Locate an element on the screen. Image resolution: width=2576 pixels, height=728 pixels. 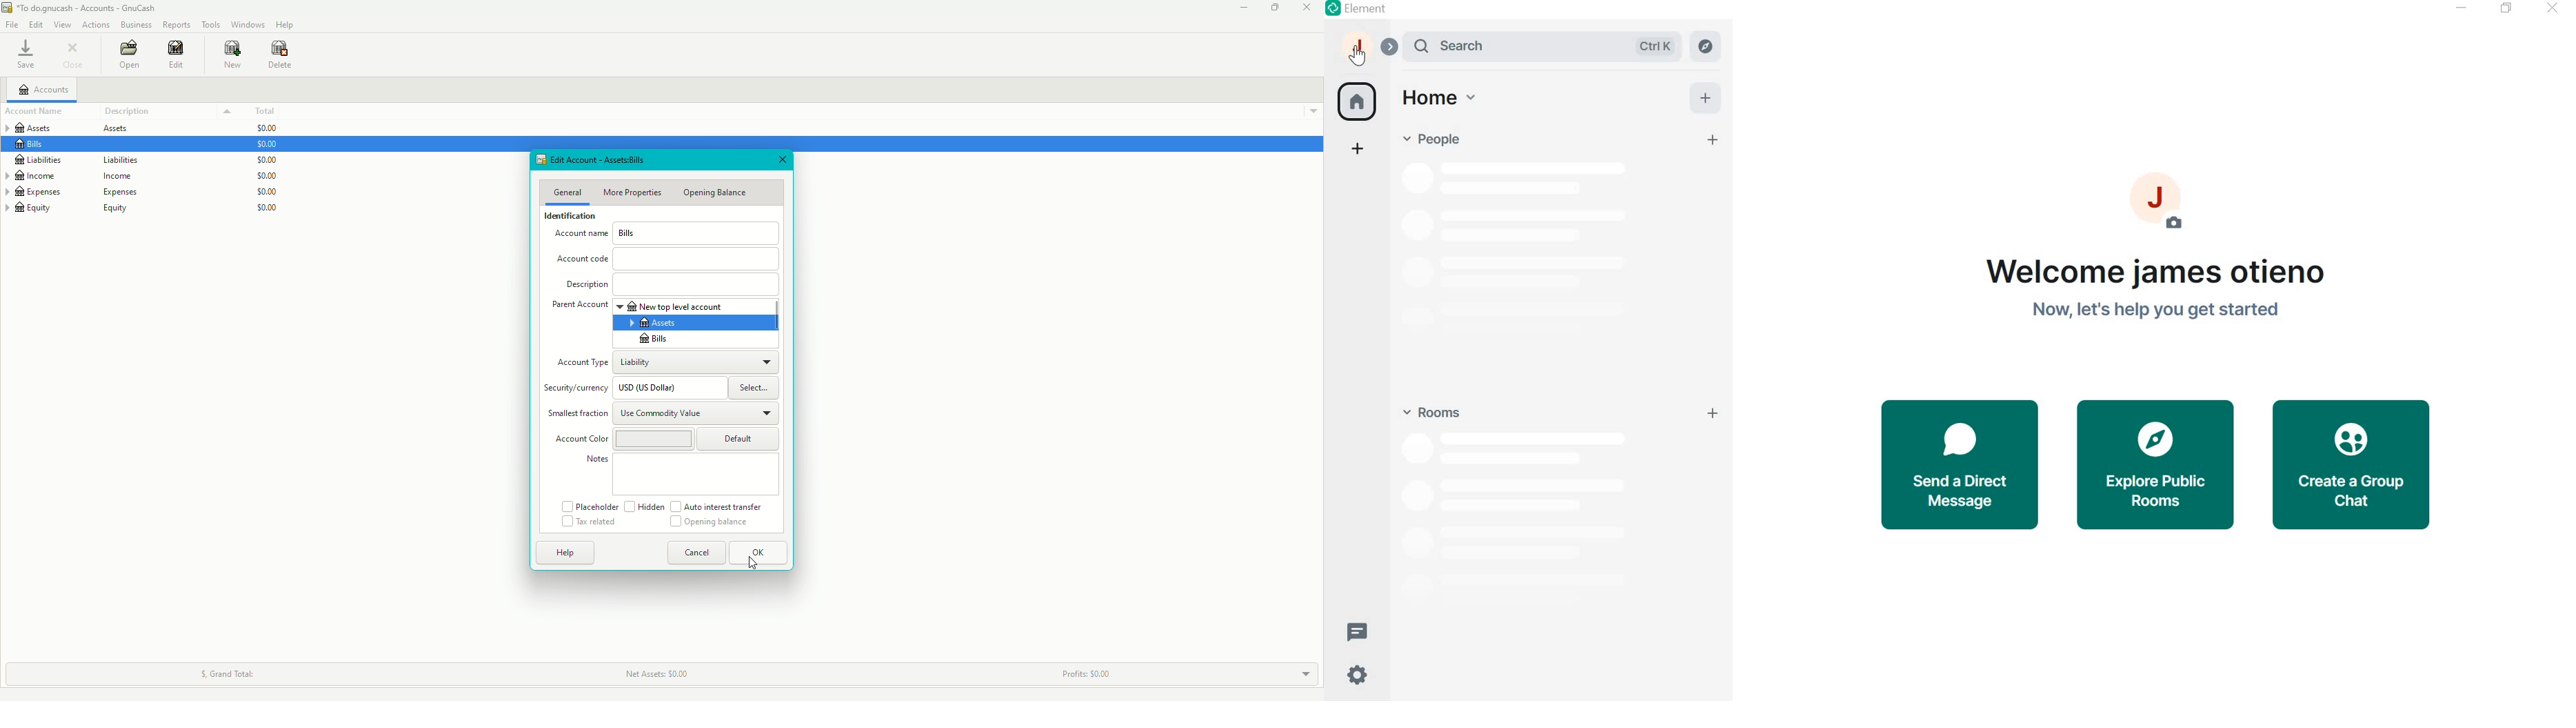
Assets is located at coordinates (655, 323).